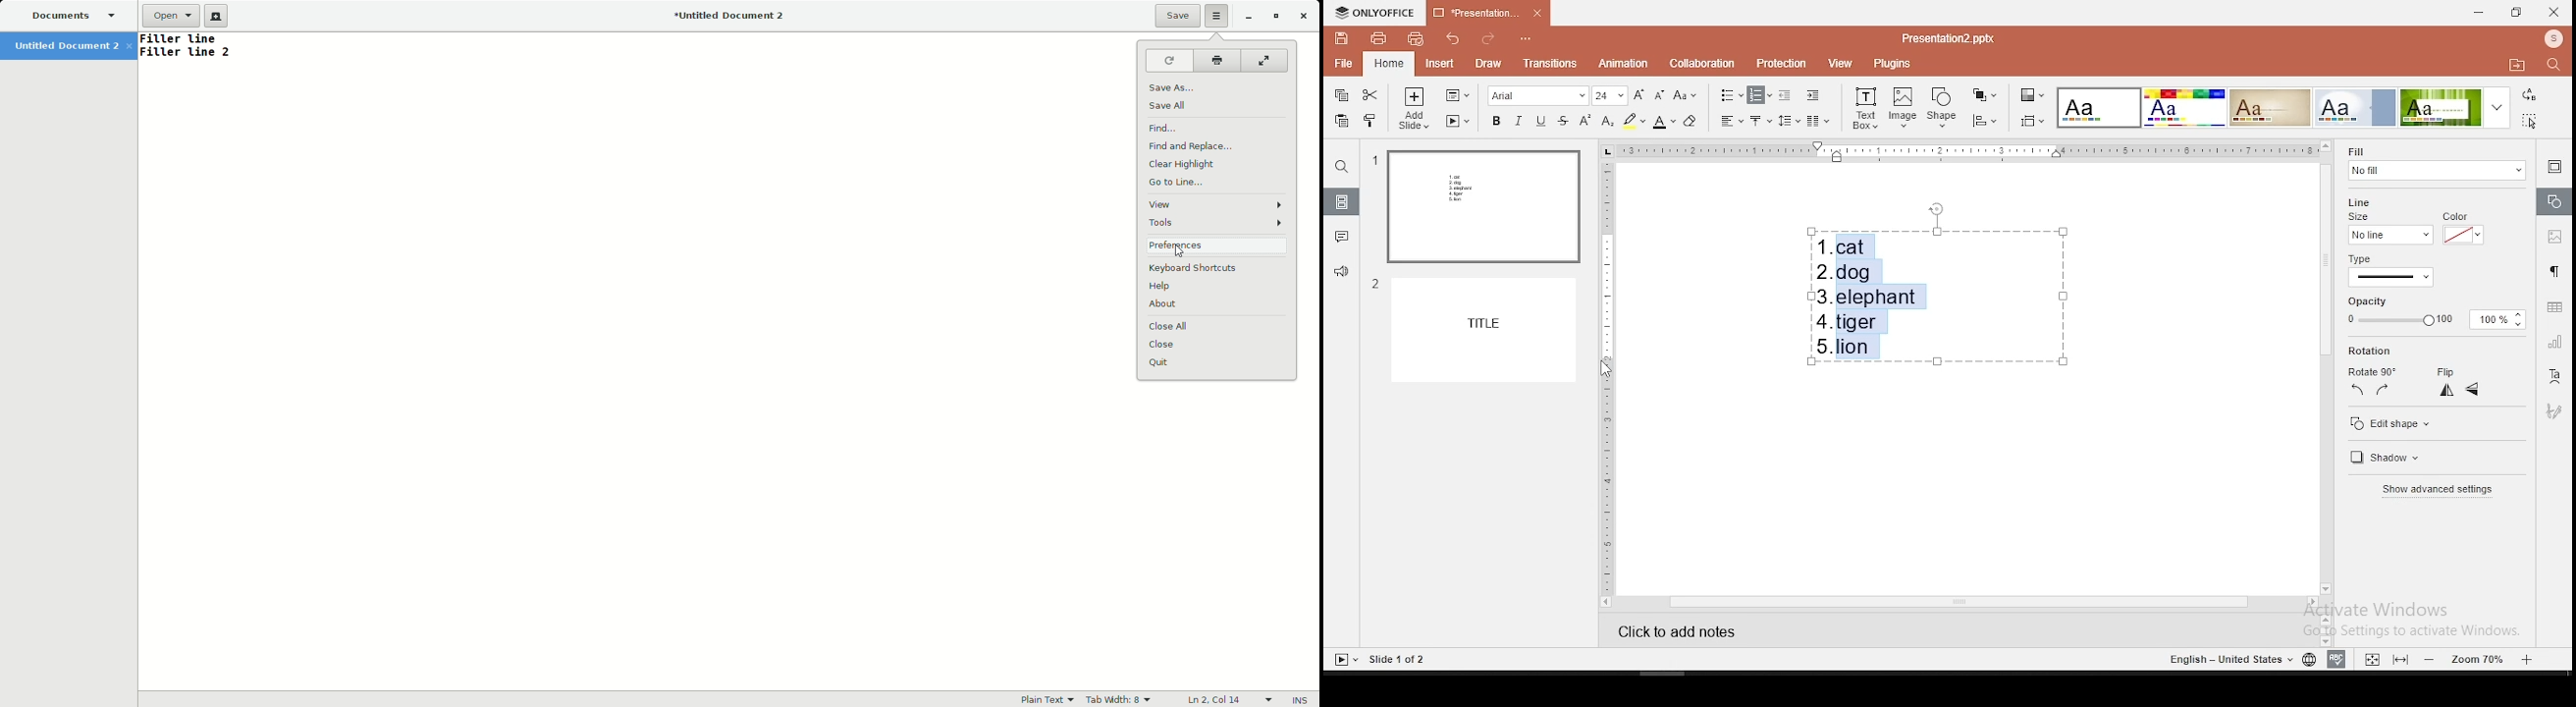  I want to click on home, so click(1387, 61).